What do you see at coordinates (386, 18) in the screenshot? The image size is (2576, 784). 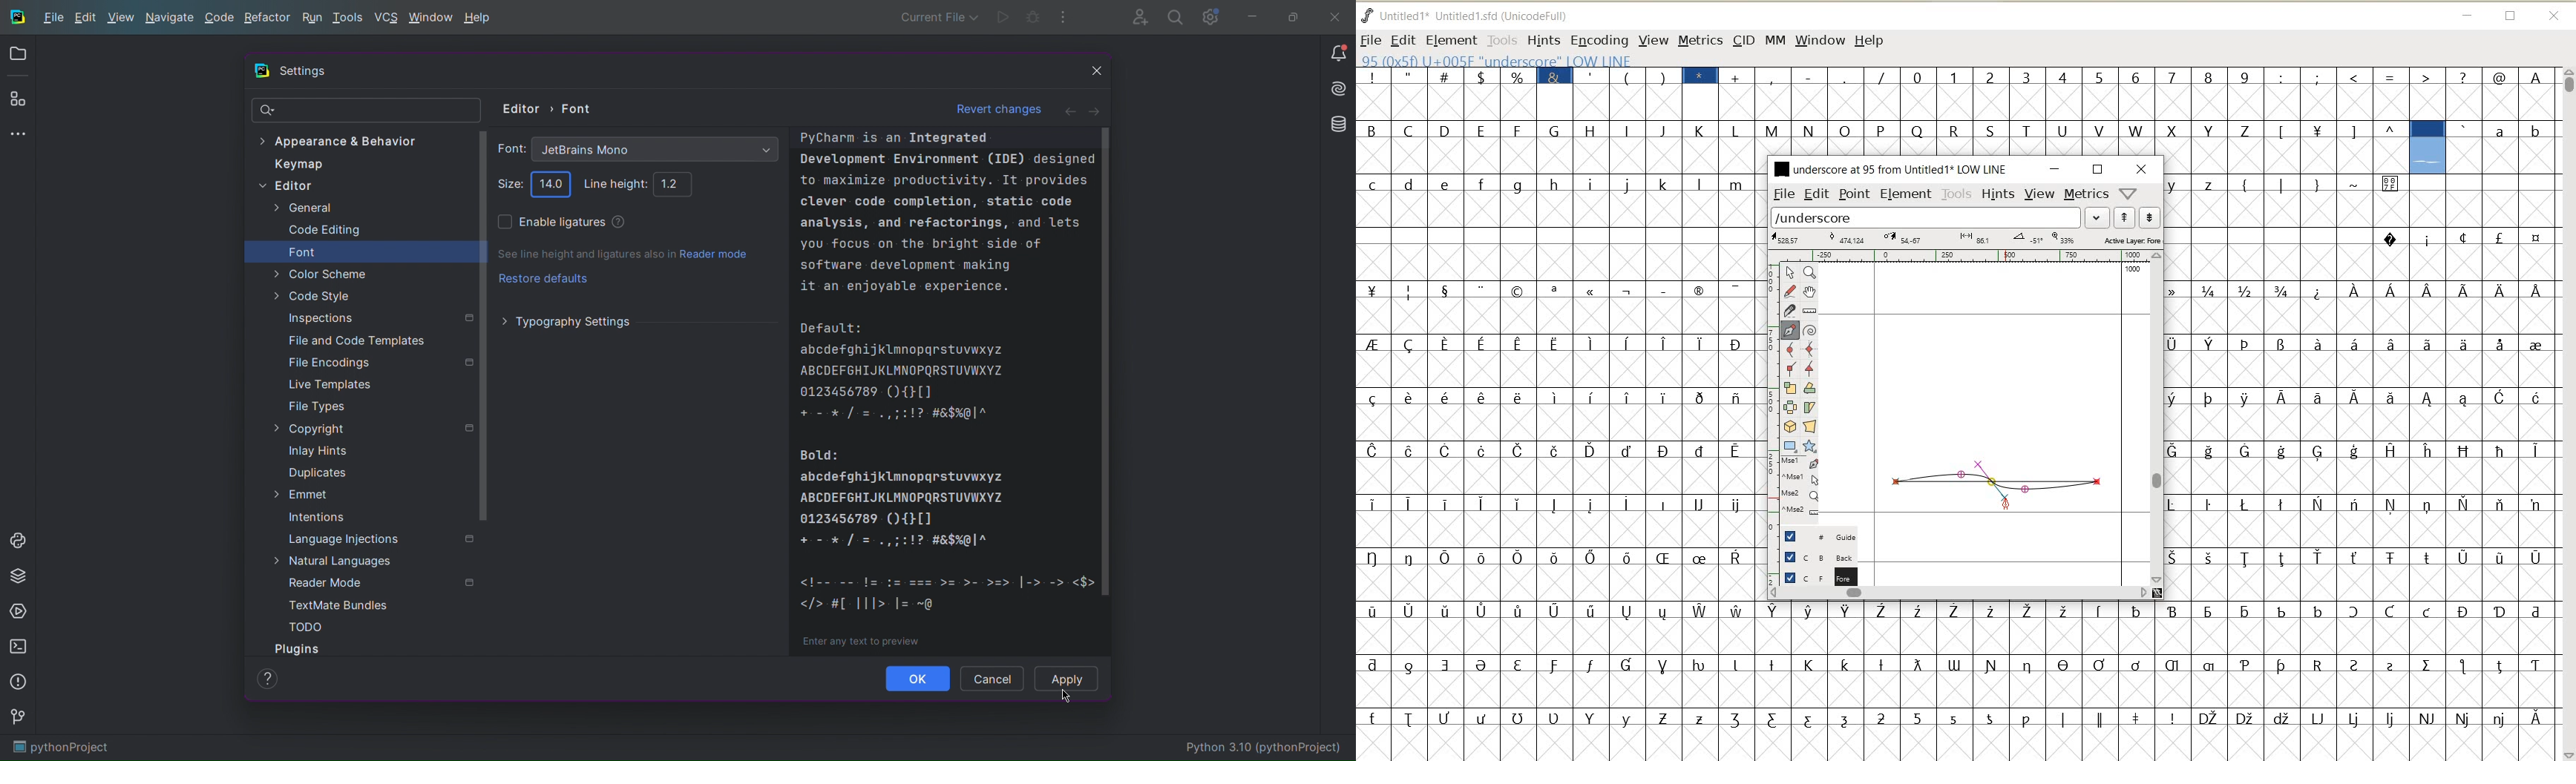 I see `VCS` at bounding box center [386, 18].